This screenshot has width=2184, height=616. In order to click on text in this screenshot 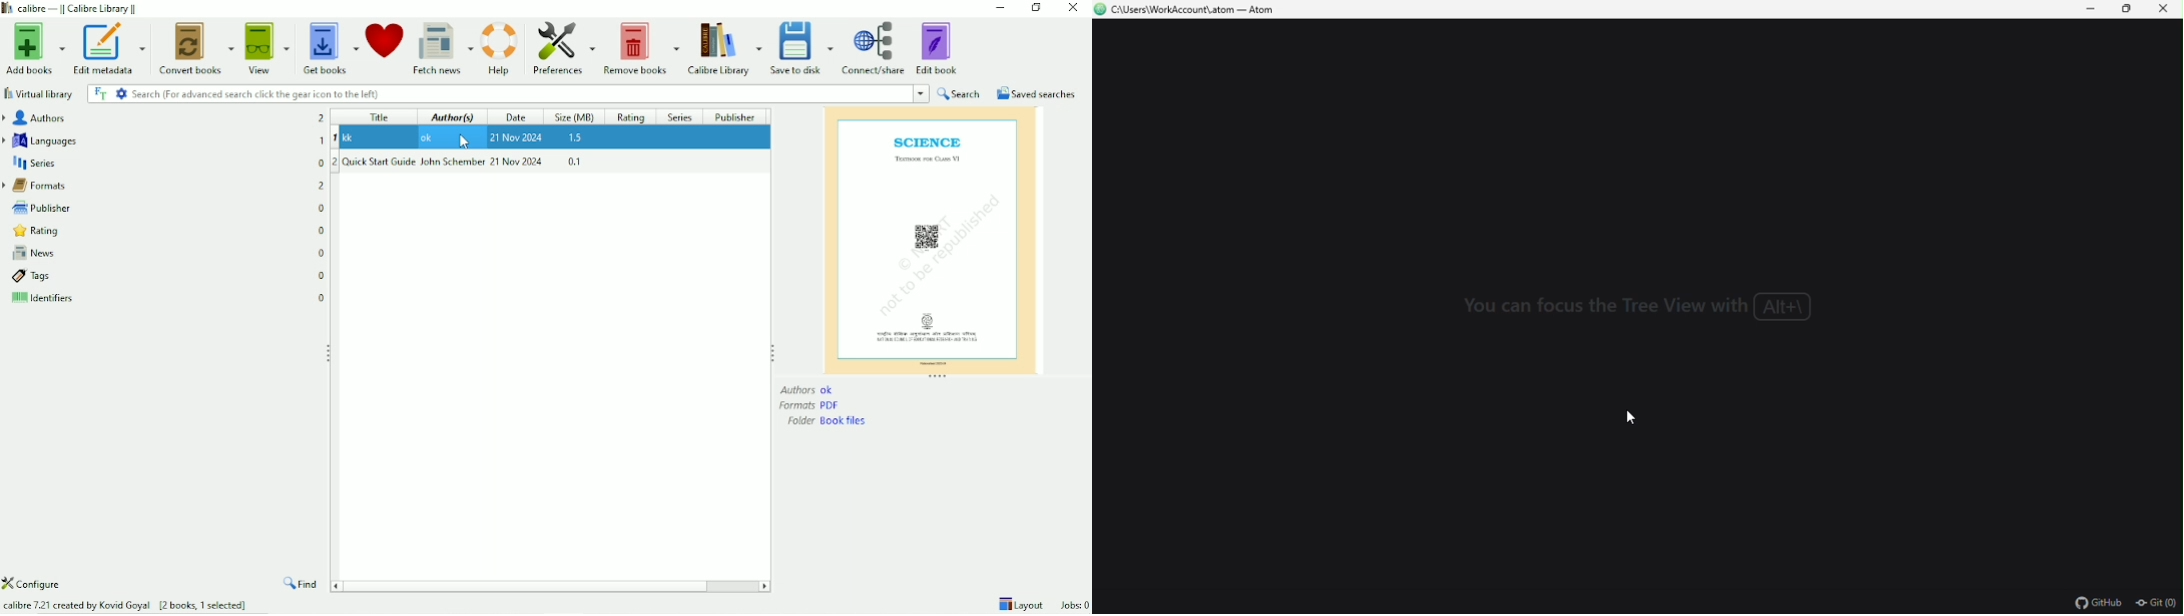, I will do `click(1639, 310)`.